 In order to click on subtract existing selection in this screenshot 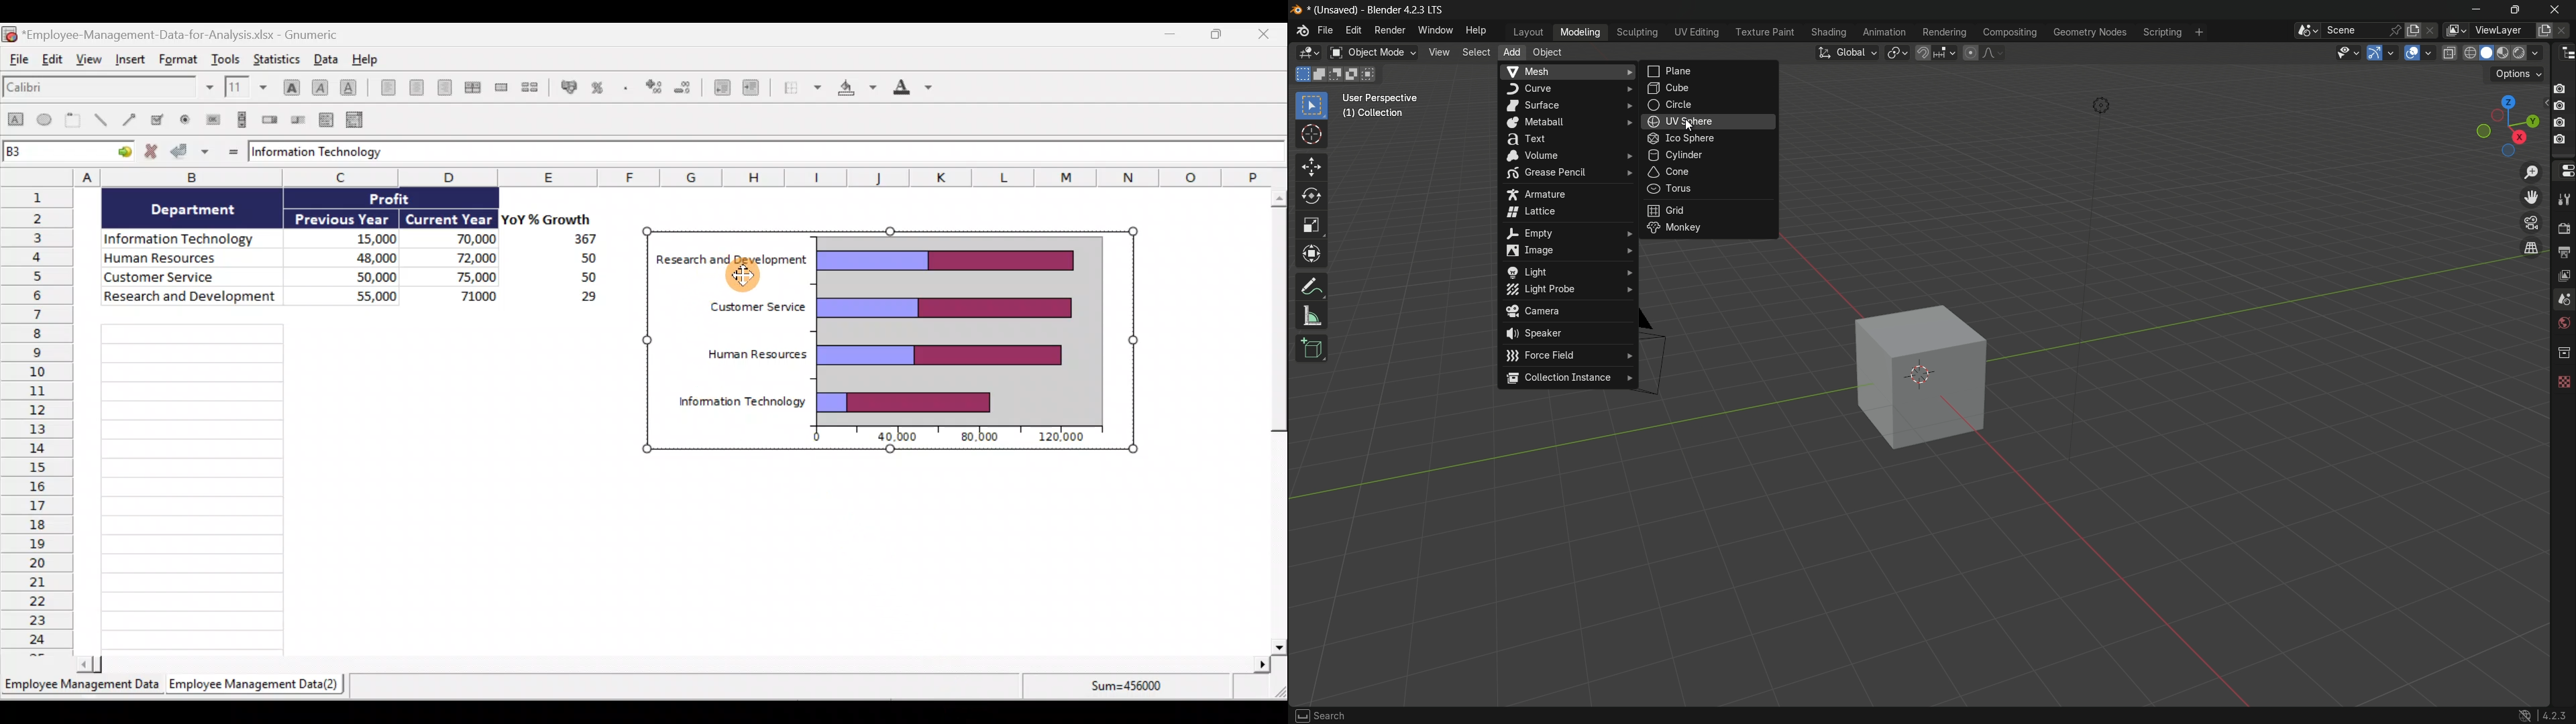, I will do `click(1337, 74)`.